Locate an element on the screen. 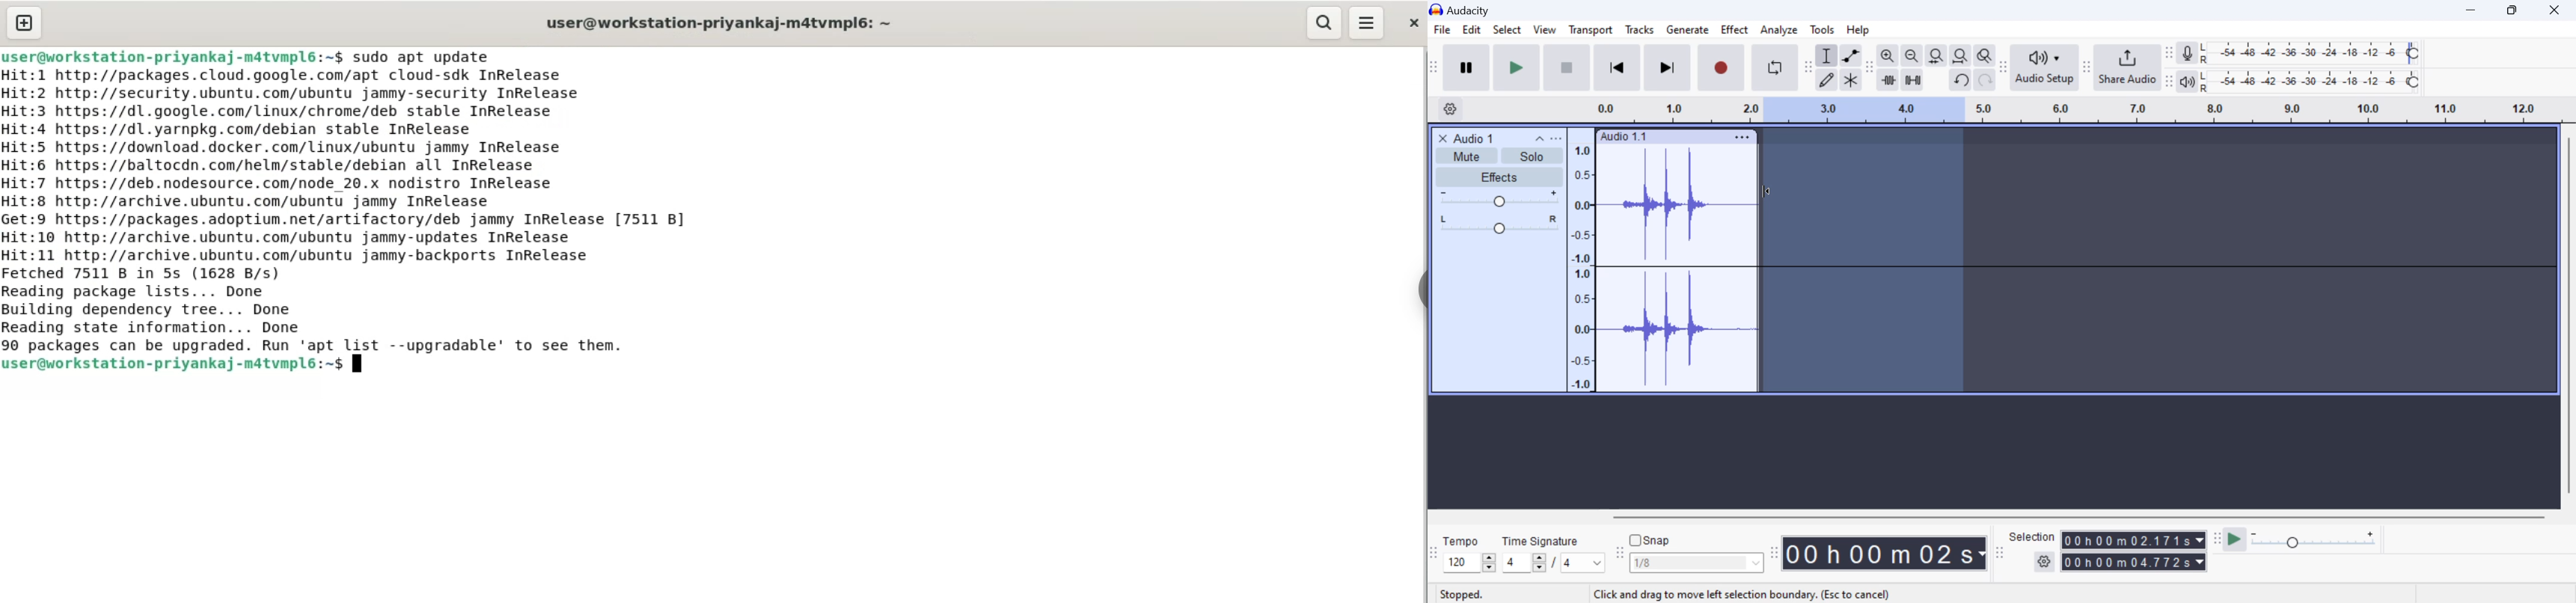 This screenshot has height=616, width=2576. envelop tool is located at coordinates (1850, 57).